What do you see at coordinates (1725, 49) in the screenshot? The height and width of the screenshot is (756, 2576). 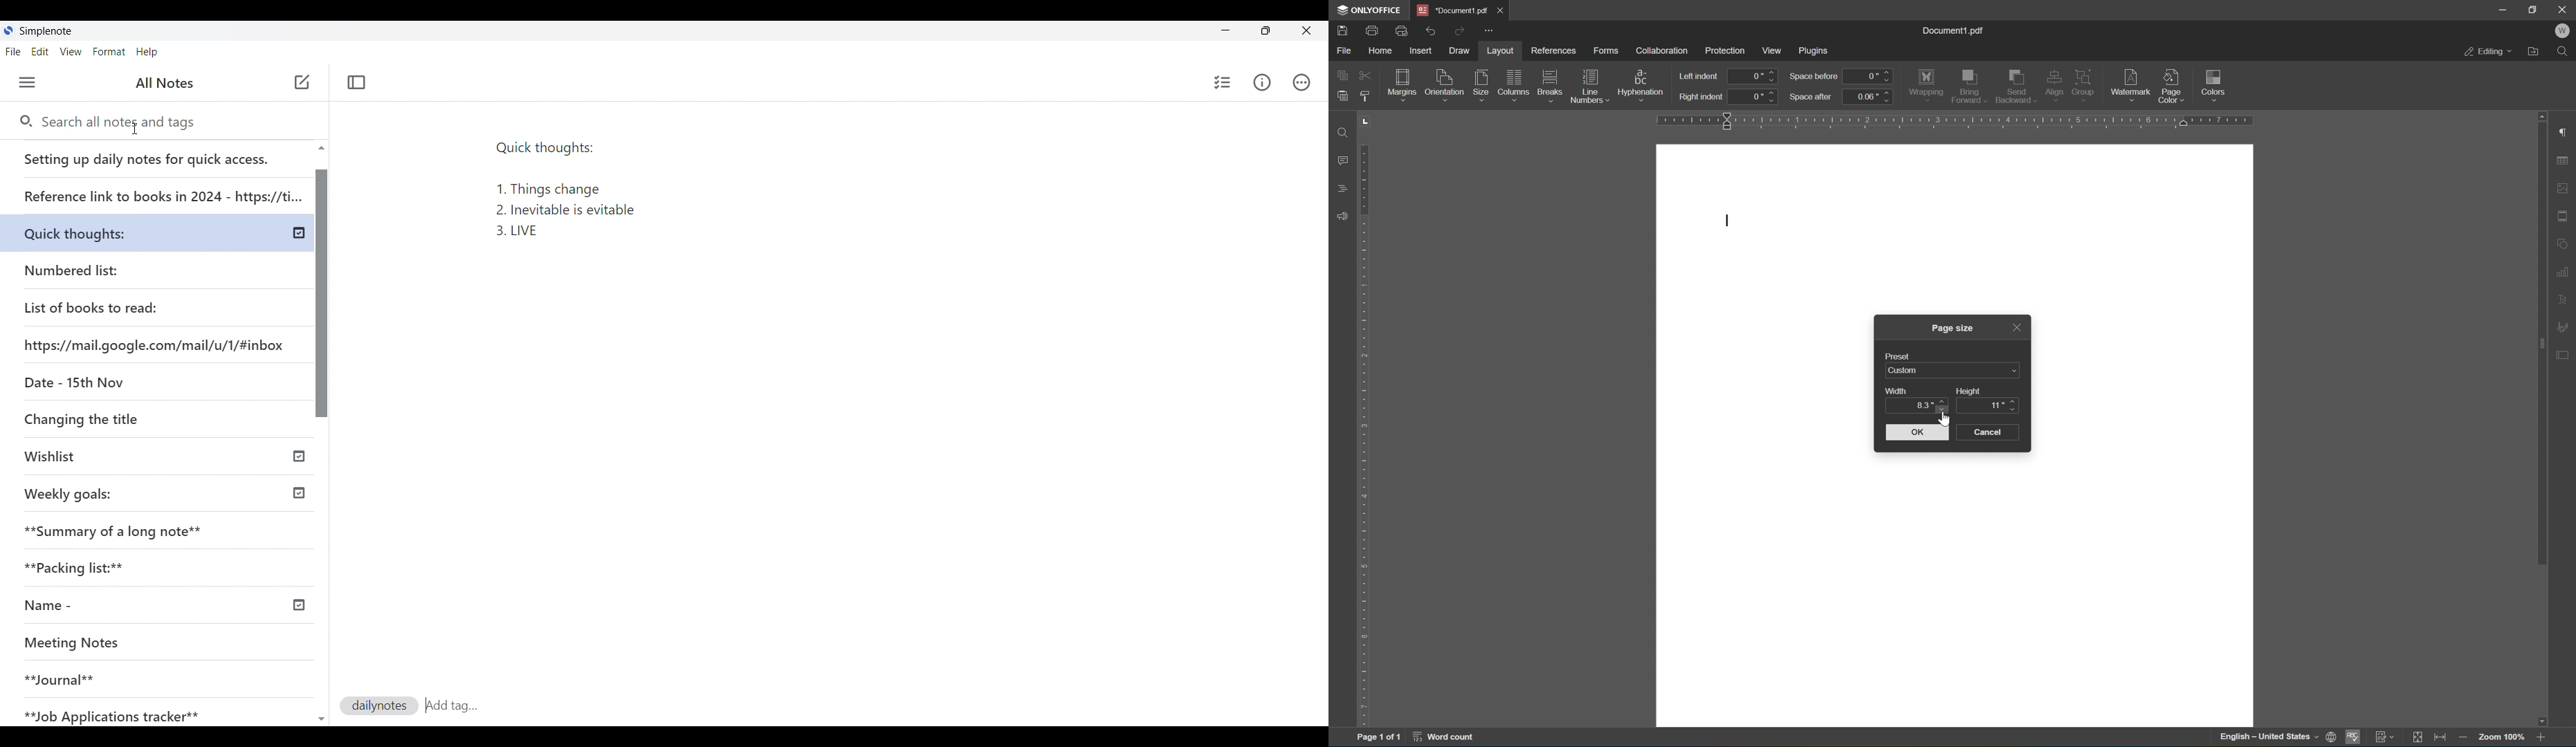 I see `protection` at bounding box center [1725, 49].